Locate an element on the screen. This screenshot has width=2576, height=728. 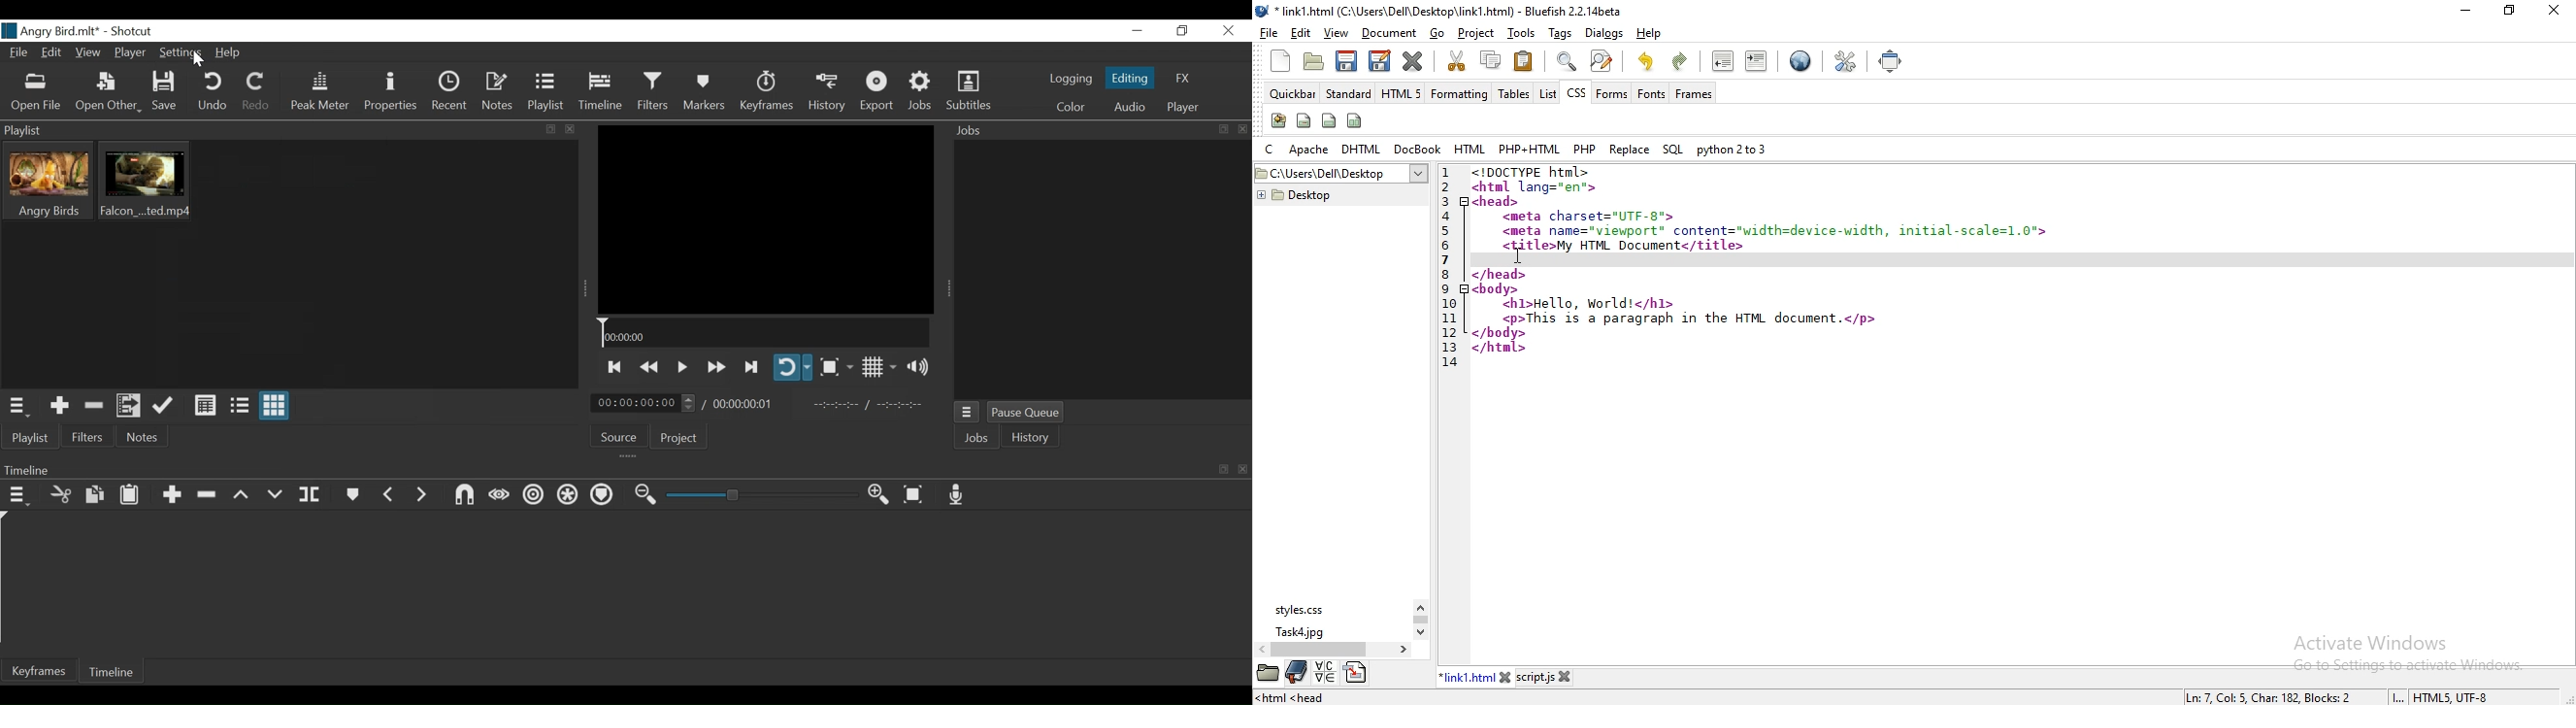
Zoom timeline in is located at coordinates (879, 495).